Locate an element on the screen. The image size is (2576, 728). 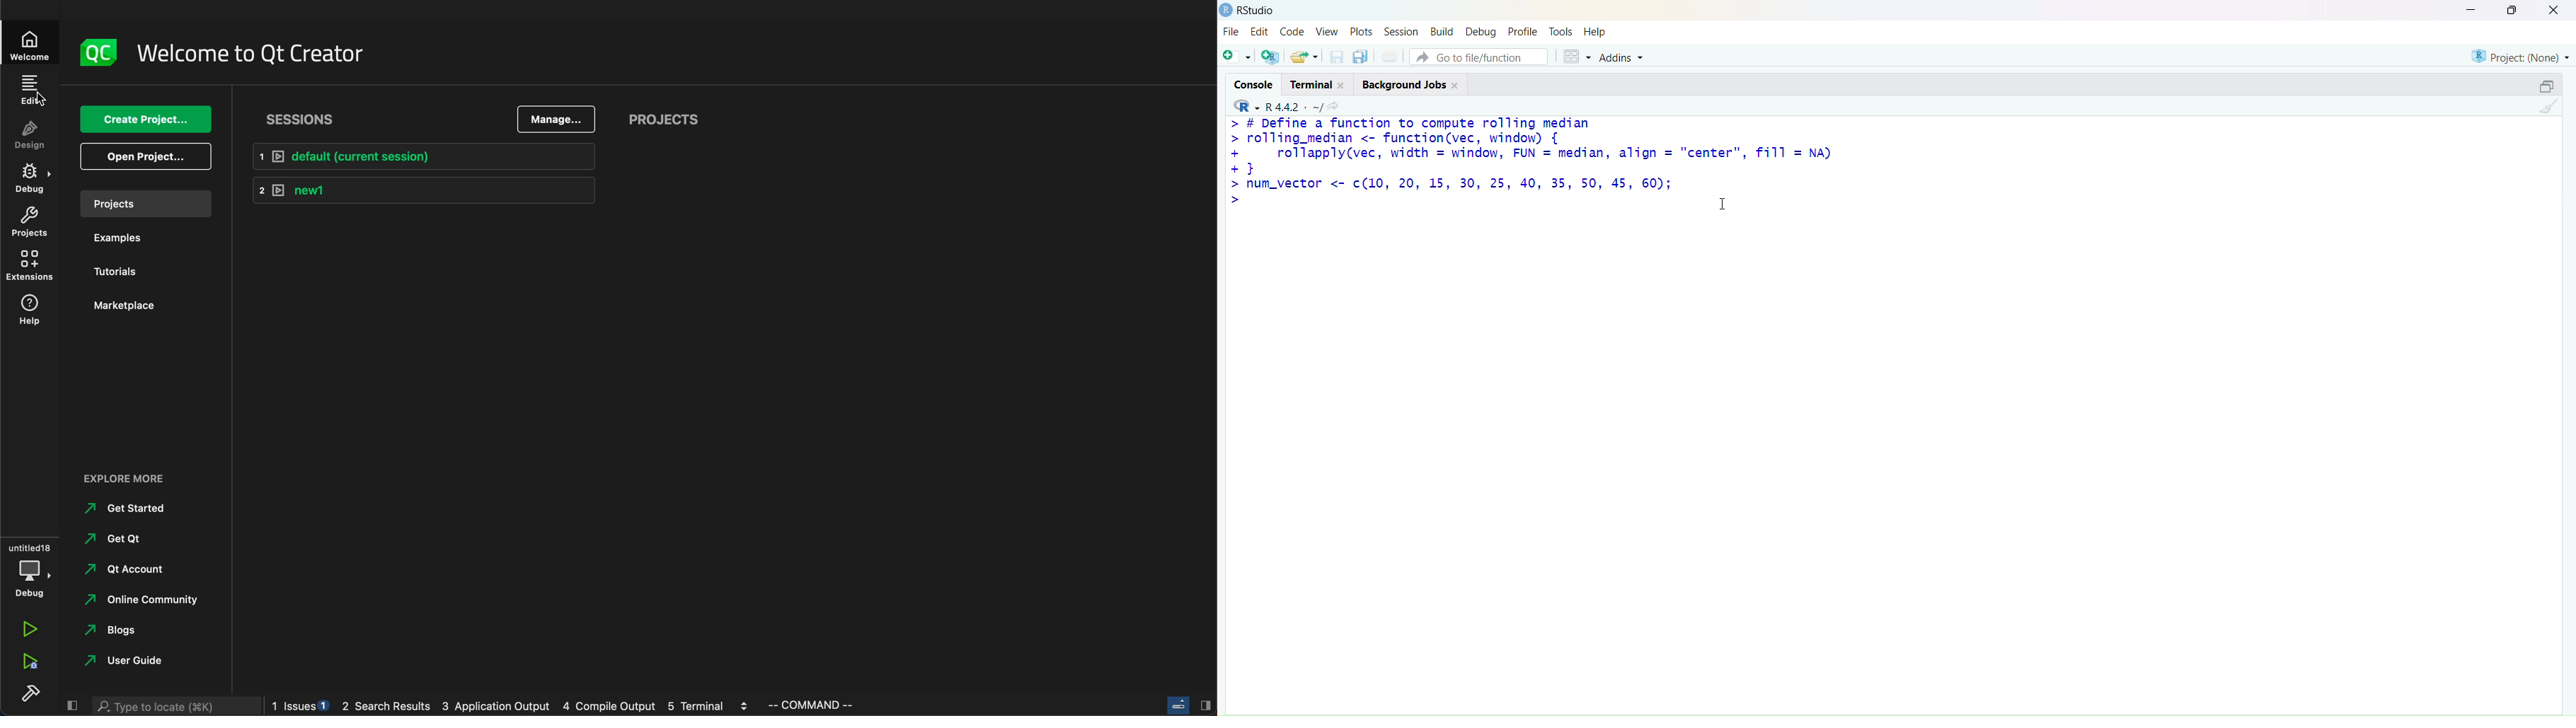
session is located at coordinates (1402, 33).